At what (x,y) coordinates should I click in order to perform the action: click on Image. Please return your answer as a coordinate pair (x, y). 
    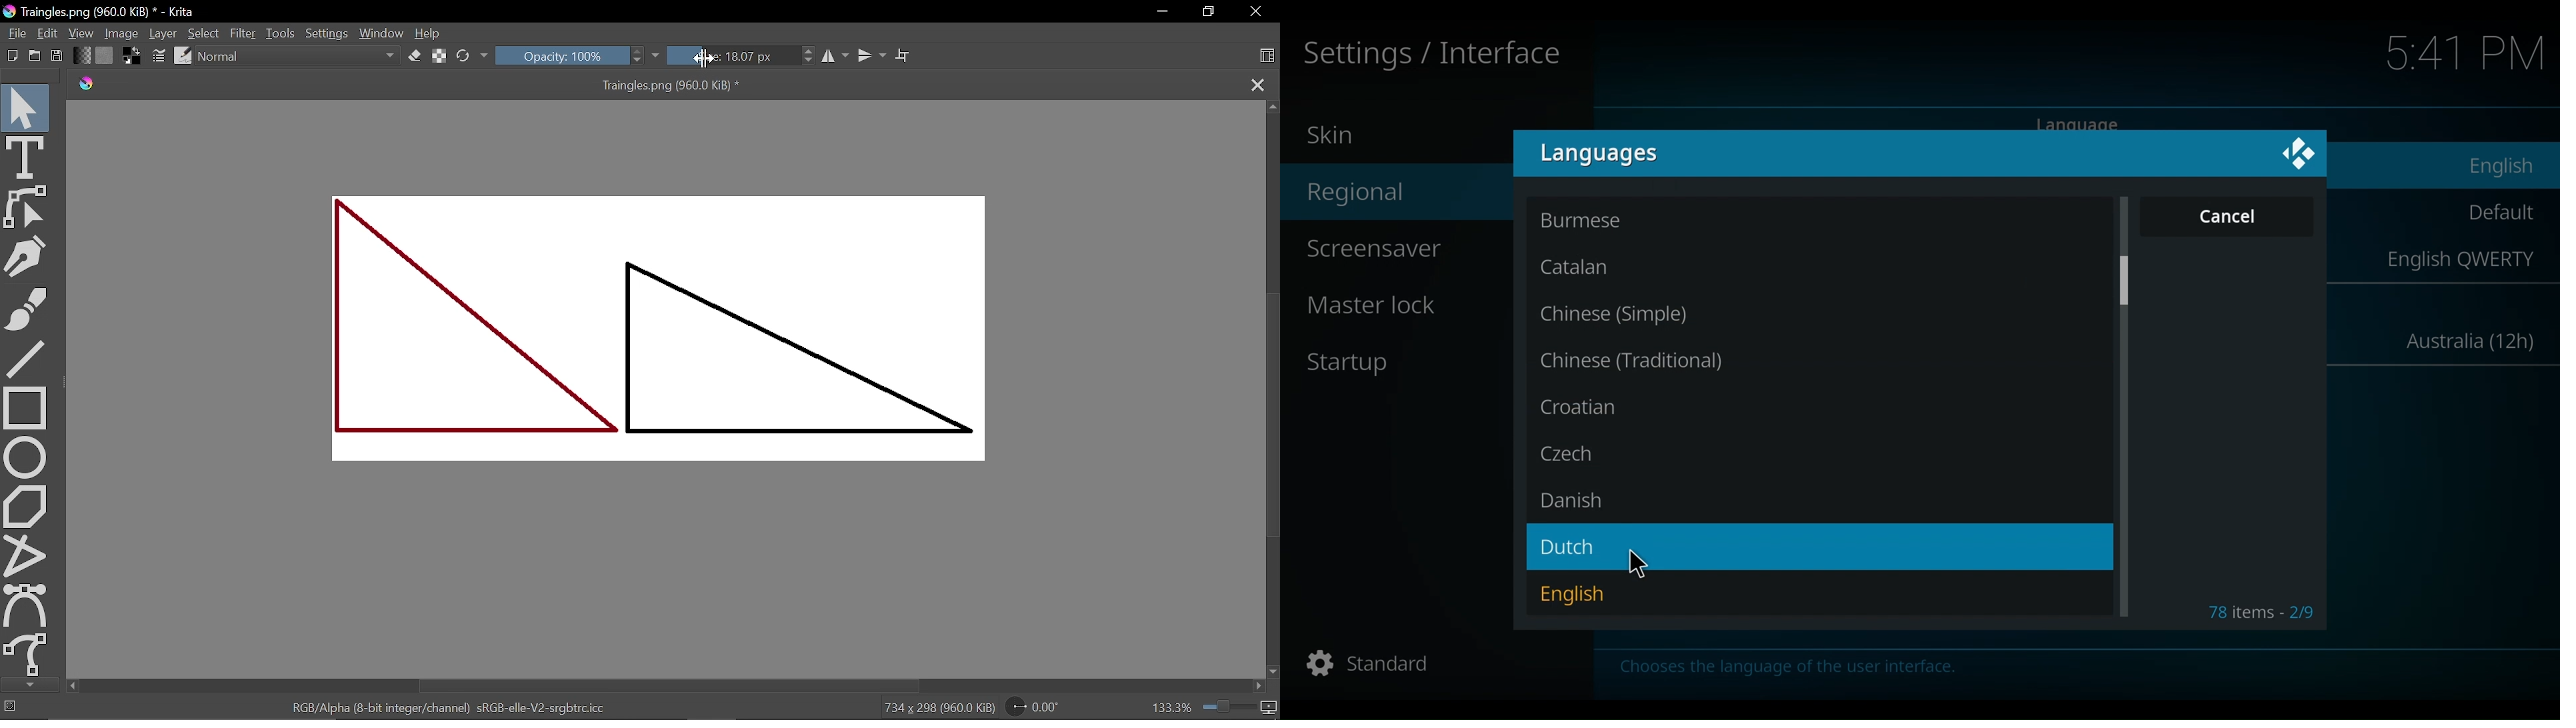
    Looking at the image, I should click on (121, 34).